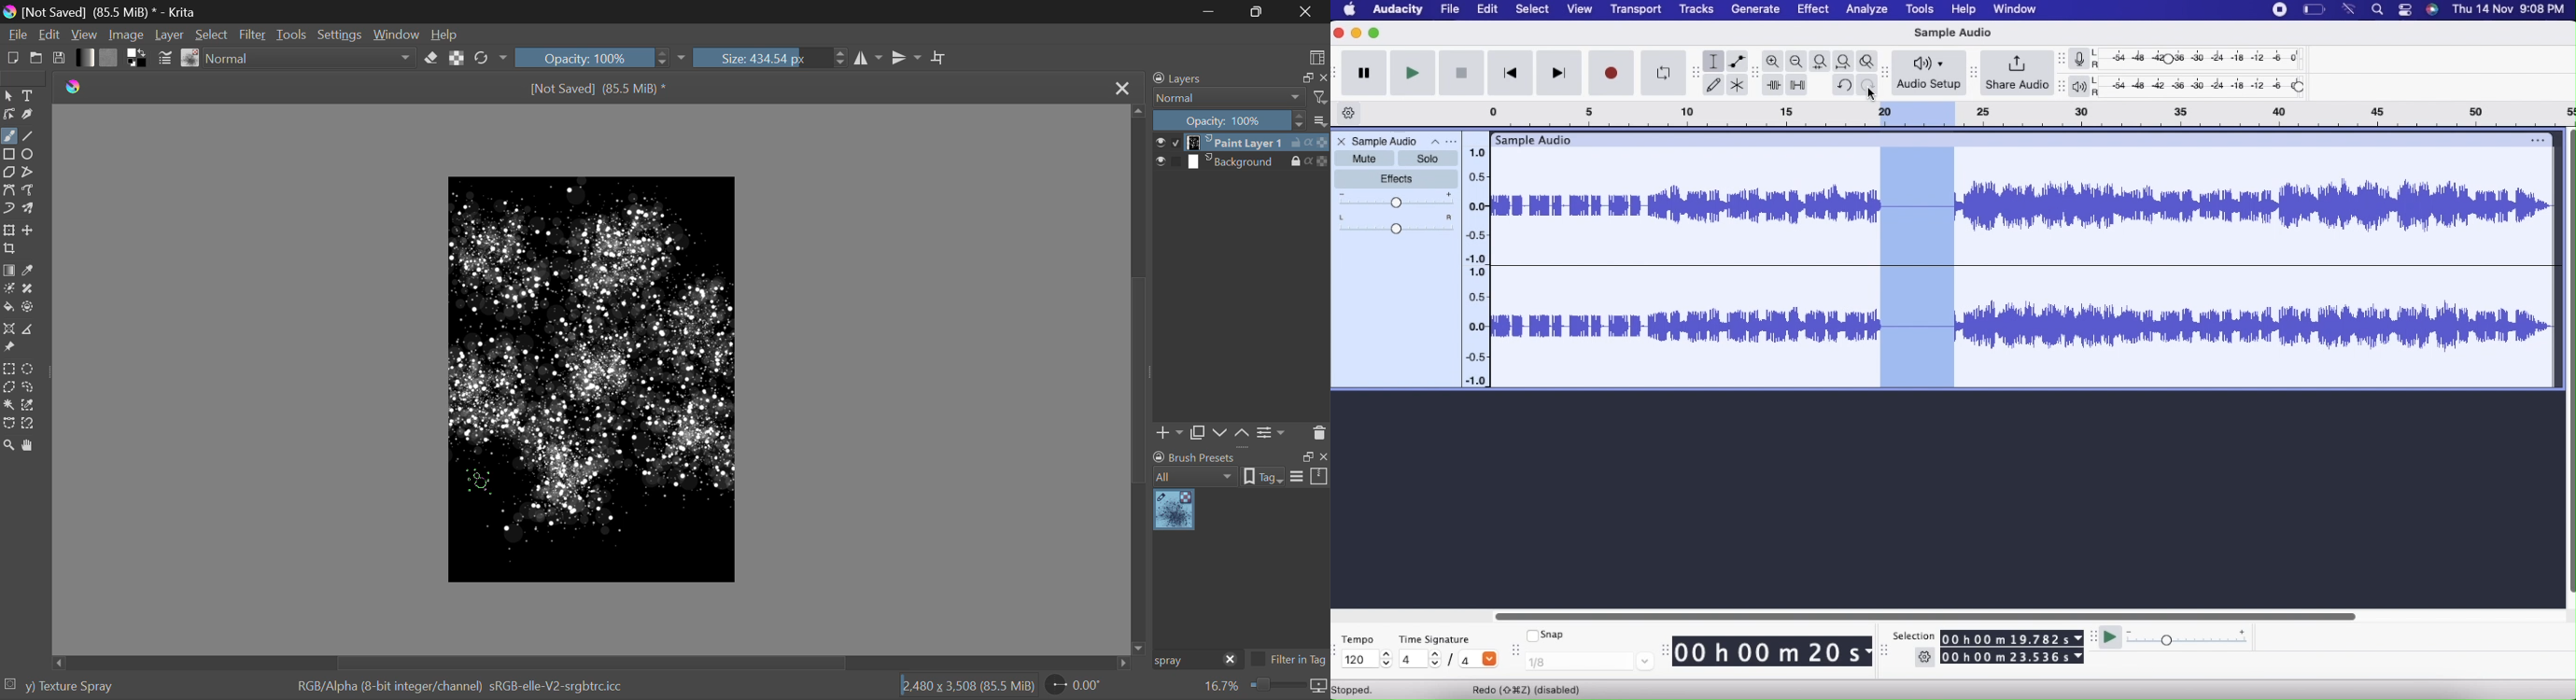 The height and width of the screenshot is (700, 2576). Describe the element at coordinates (1185, 660) in the screenshot. I see `Brush Preset Search: "spray"` at that location.